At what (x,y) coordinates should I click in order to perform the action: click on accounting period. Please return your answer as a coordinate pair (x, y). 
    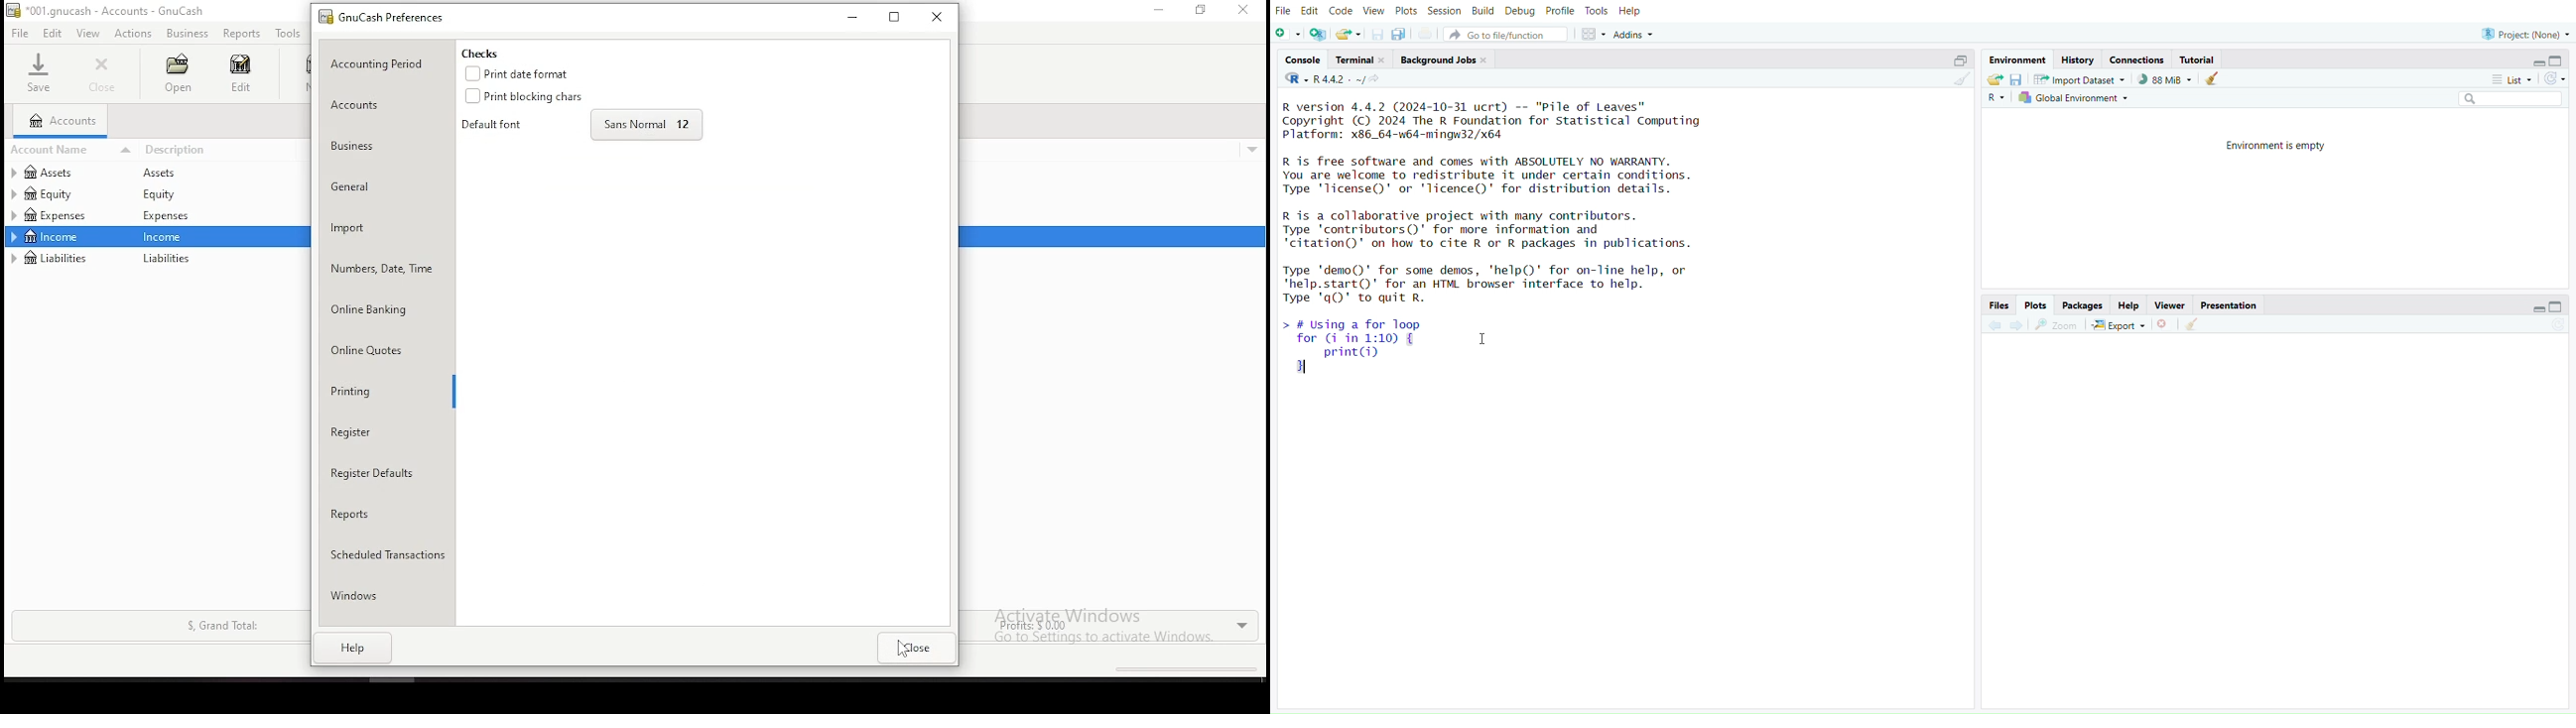
    Looking at the image, I should click on (382, 62).